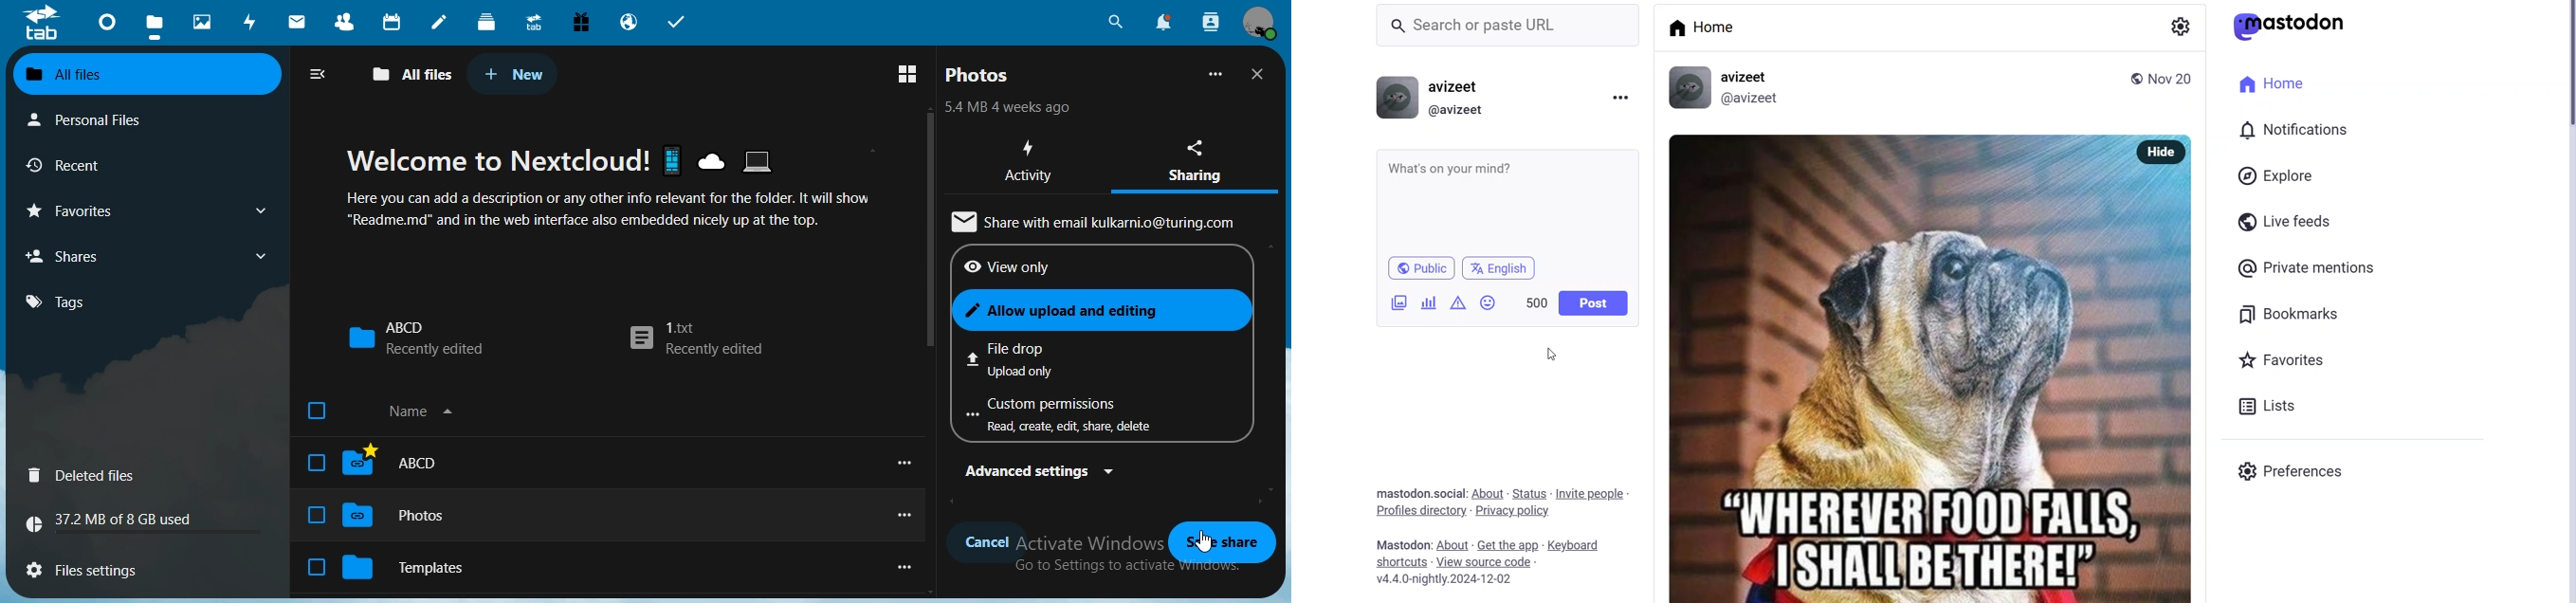  I want to click on home, so click(2274, 86).